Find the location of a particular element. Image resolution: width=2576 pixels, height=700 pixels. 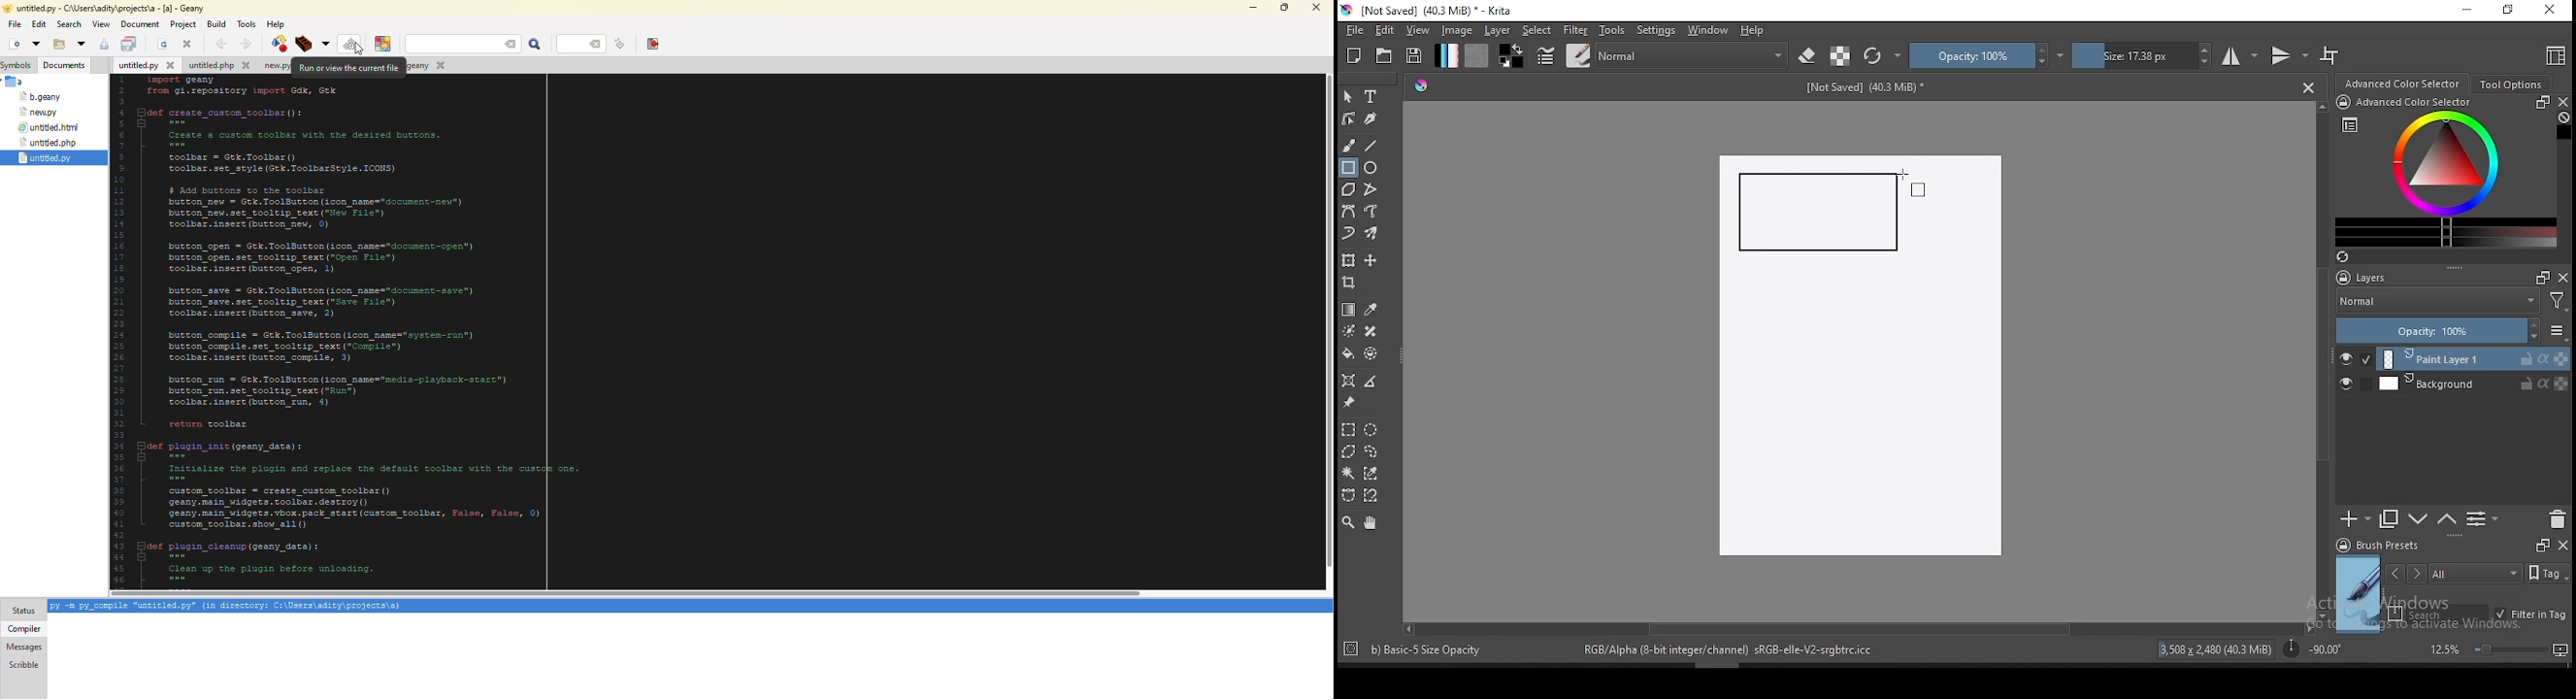

layers is located at coordinates (2367, 279).